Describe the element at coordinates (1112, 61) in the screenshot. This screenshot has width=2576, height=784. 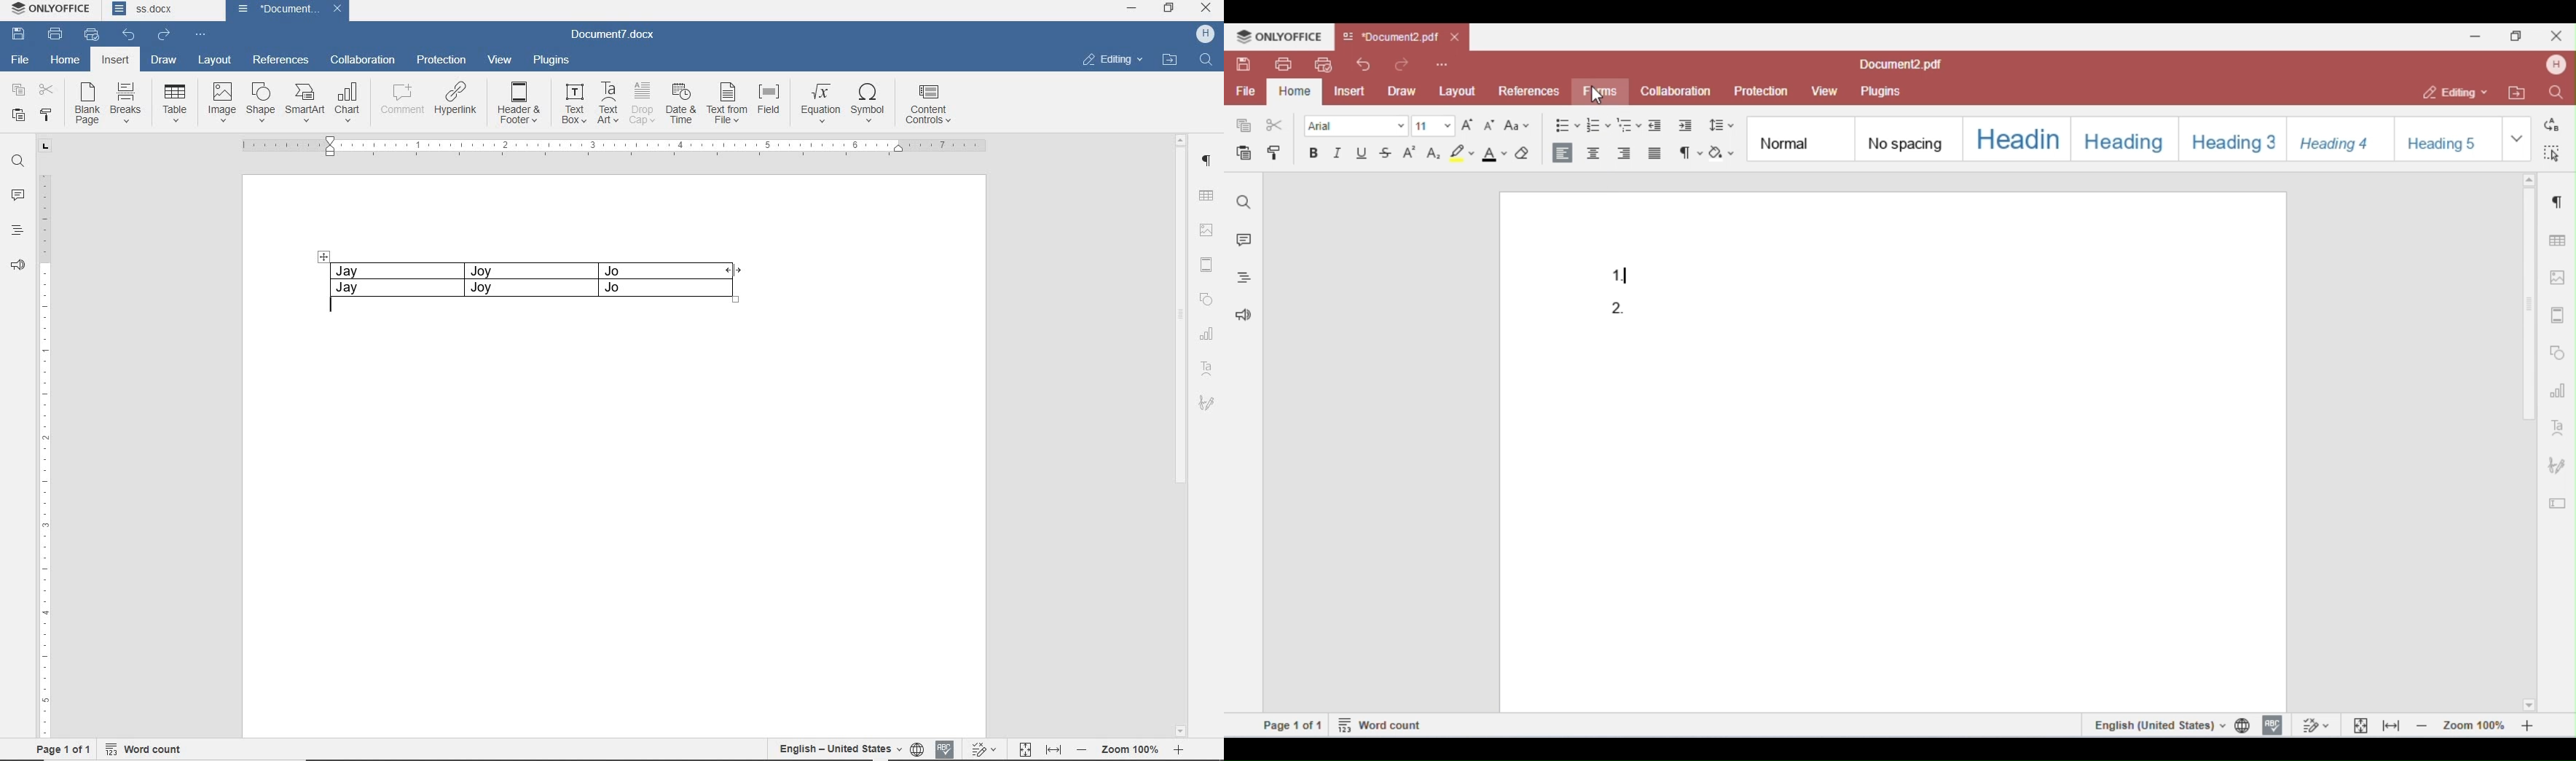
I see `EDITING` at that location.